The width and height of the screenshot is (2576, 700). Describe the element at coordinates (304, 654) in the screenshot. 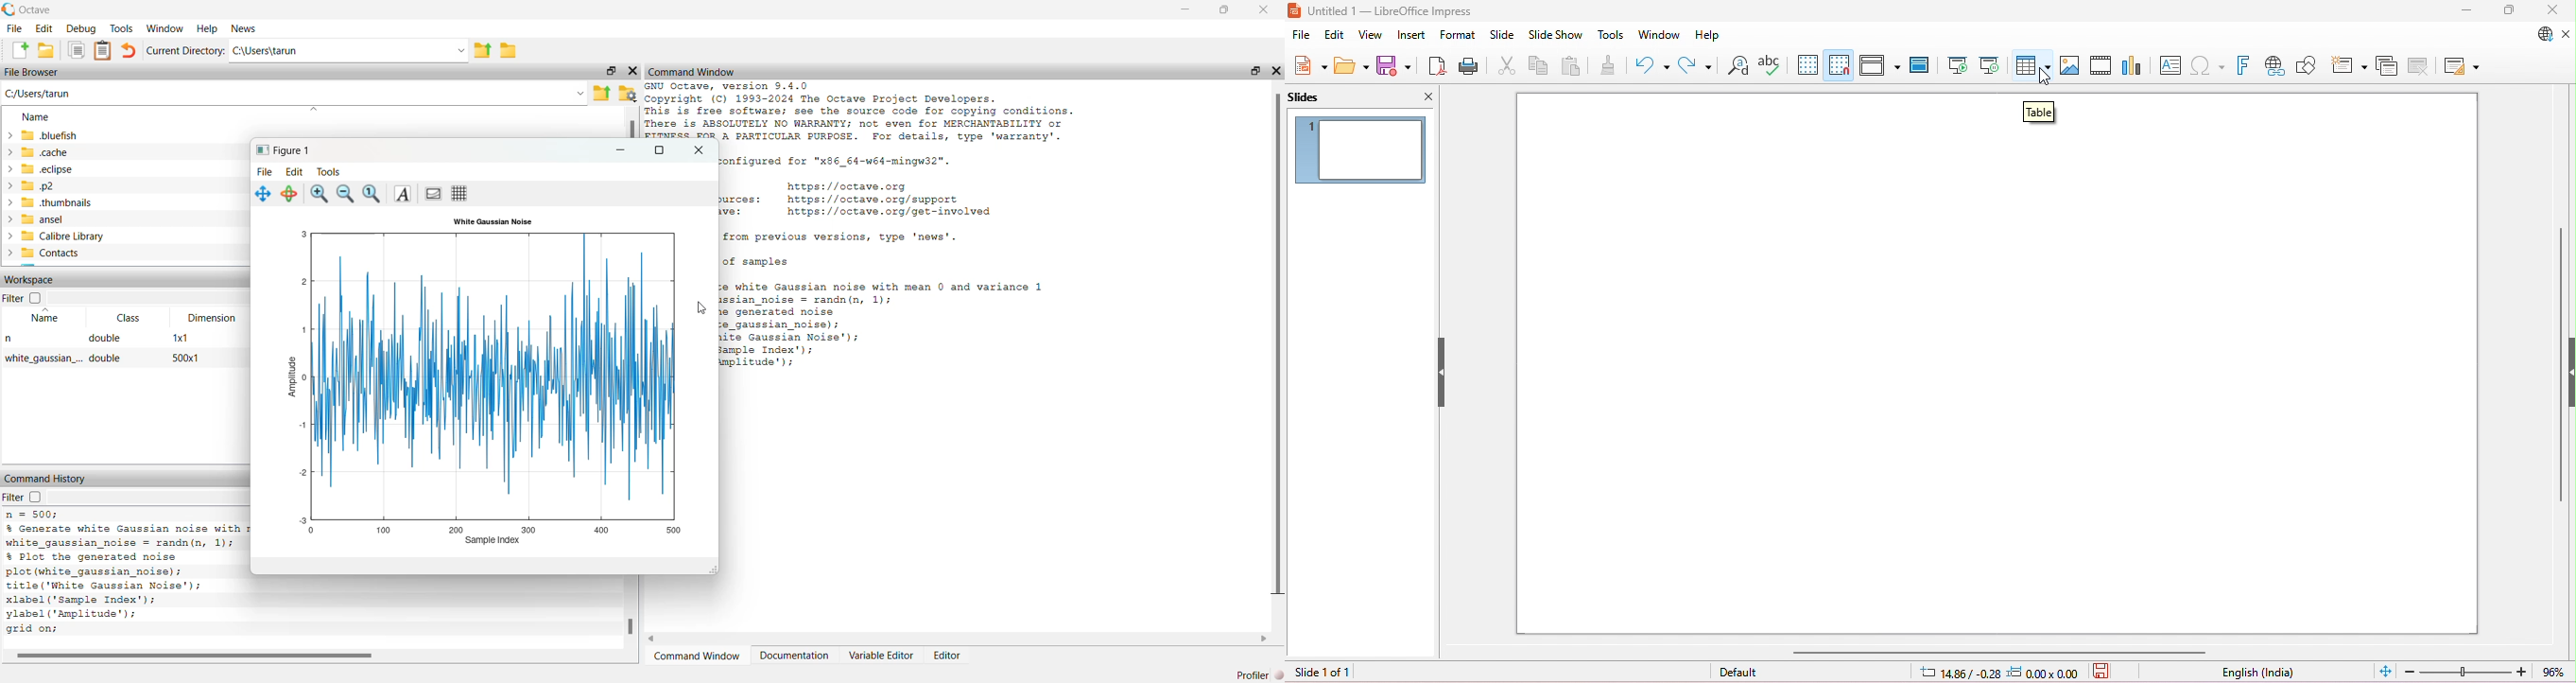

I see `horizontal scroll bar` at that location.